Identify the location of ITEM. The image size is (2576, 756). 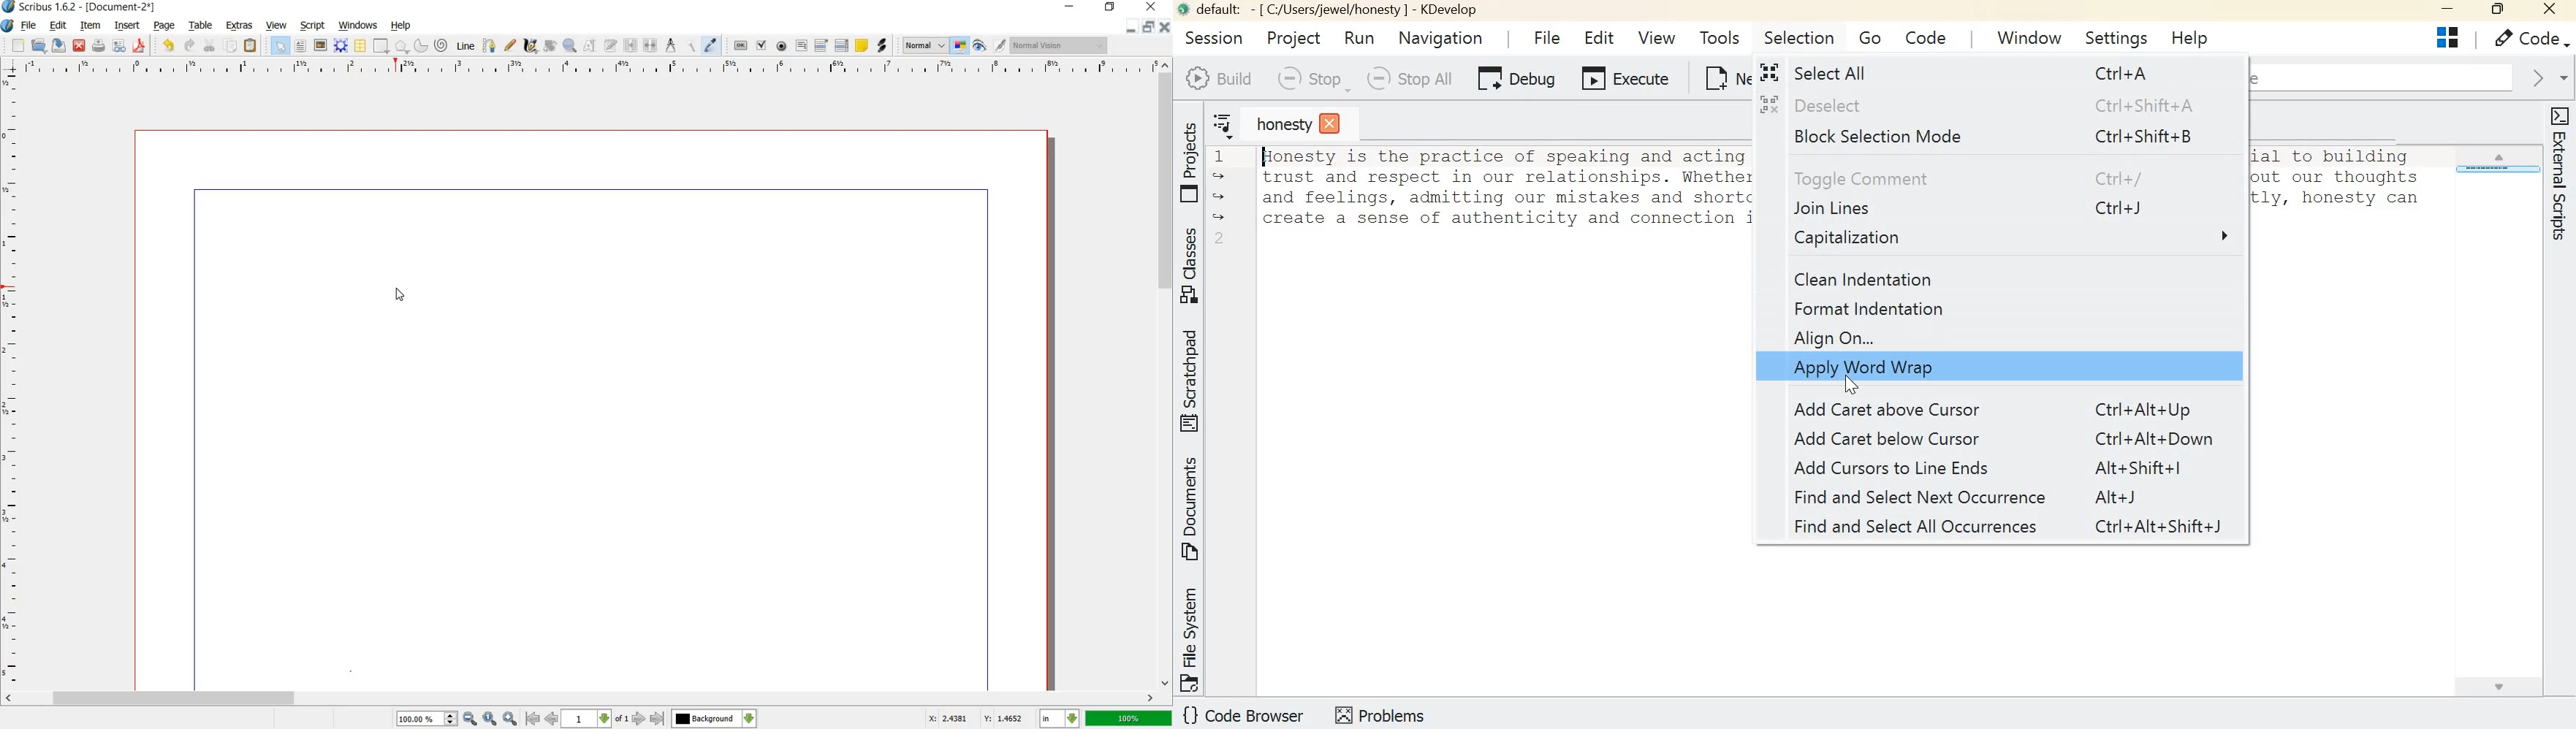
(89, 26).